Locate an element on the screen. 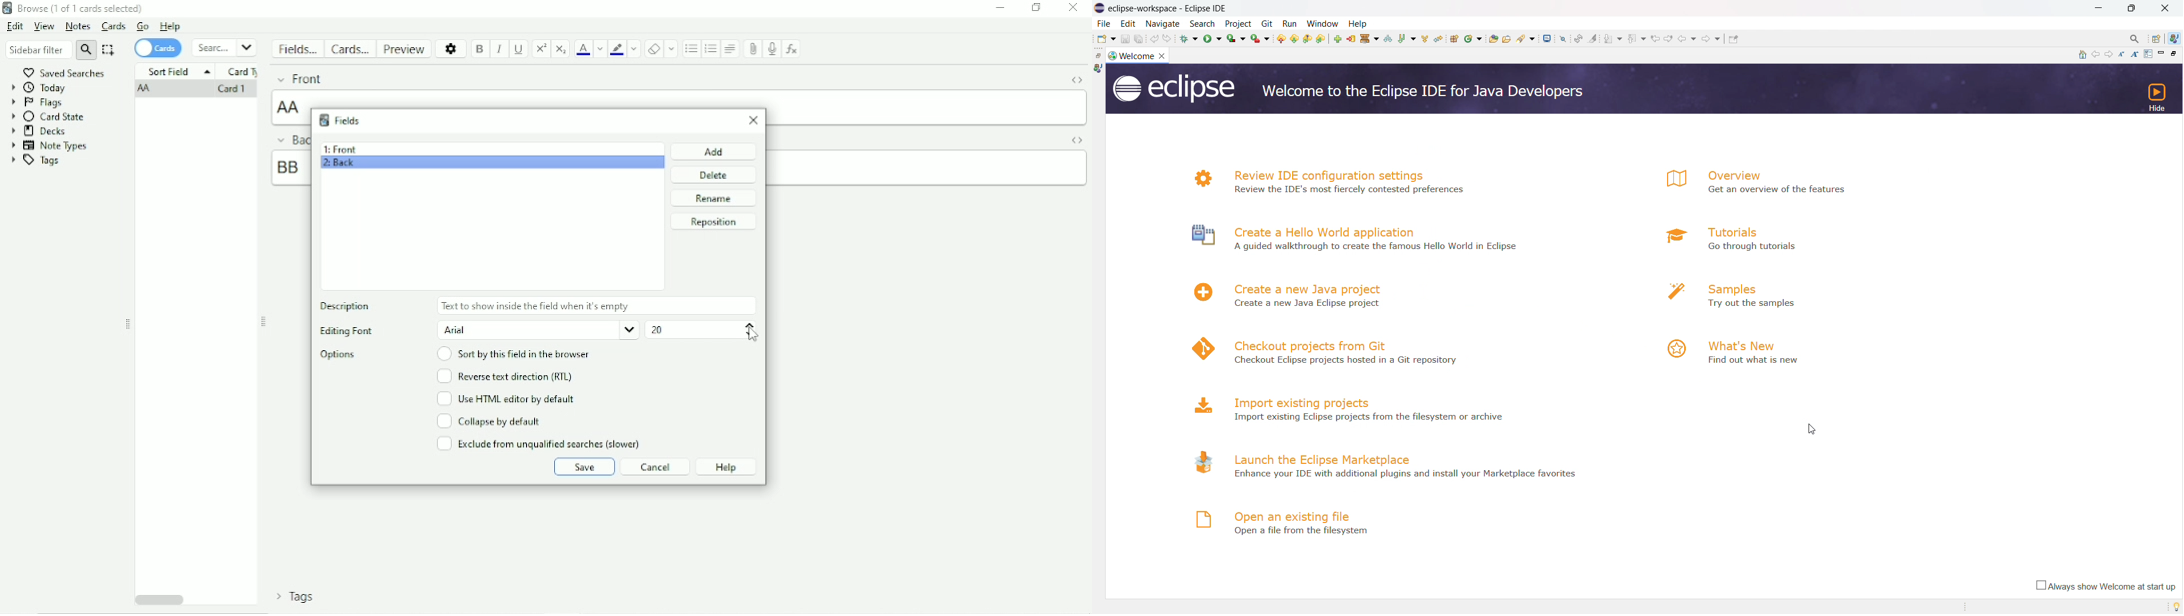 This screenshot has height=616, width=2184. check out branch, tag or reference is located at coordinates (1388, 38).